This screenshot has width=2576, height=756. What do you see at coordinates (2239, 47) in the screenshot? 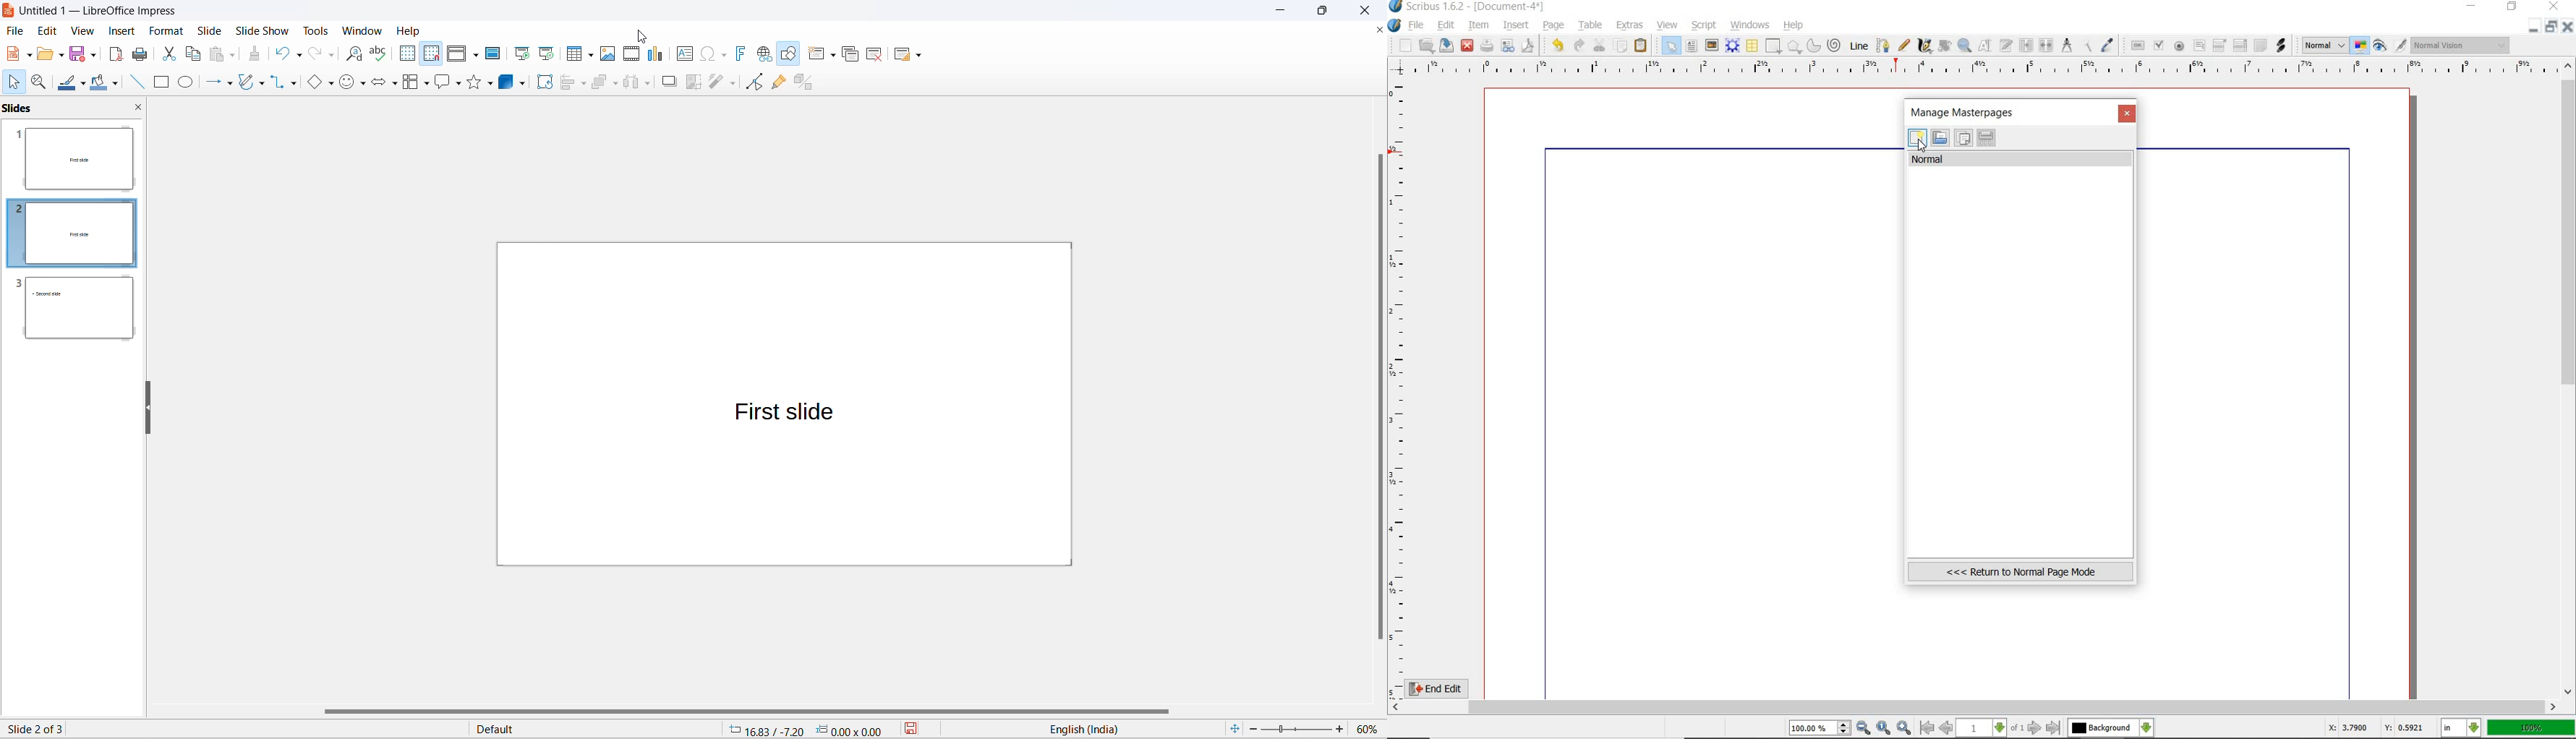
I see `pdf list box` at bounding box center [2239, 47].